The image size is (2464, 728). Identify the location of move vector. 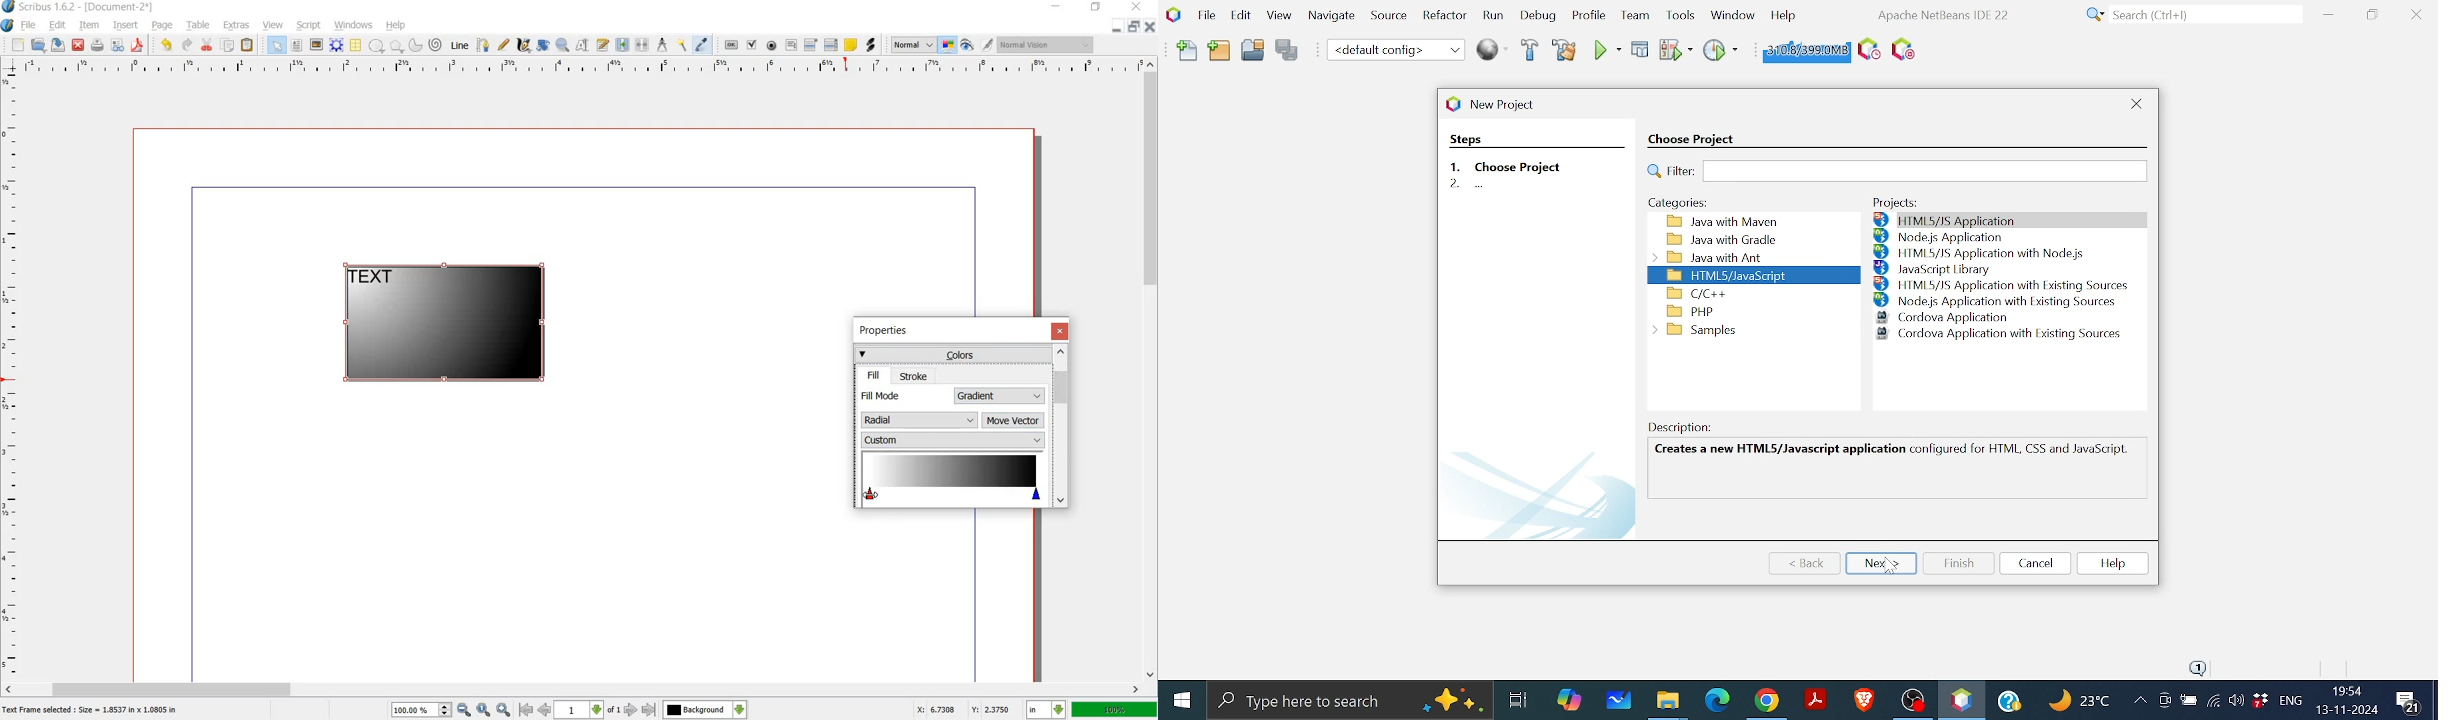
(1014, 421).